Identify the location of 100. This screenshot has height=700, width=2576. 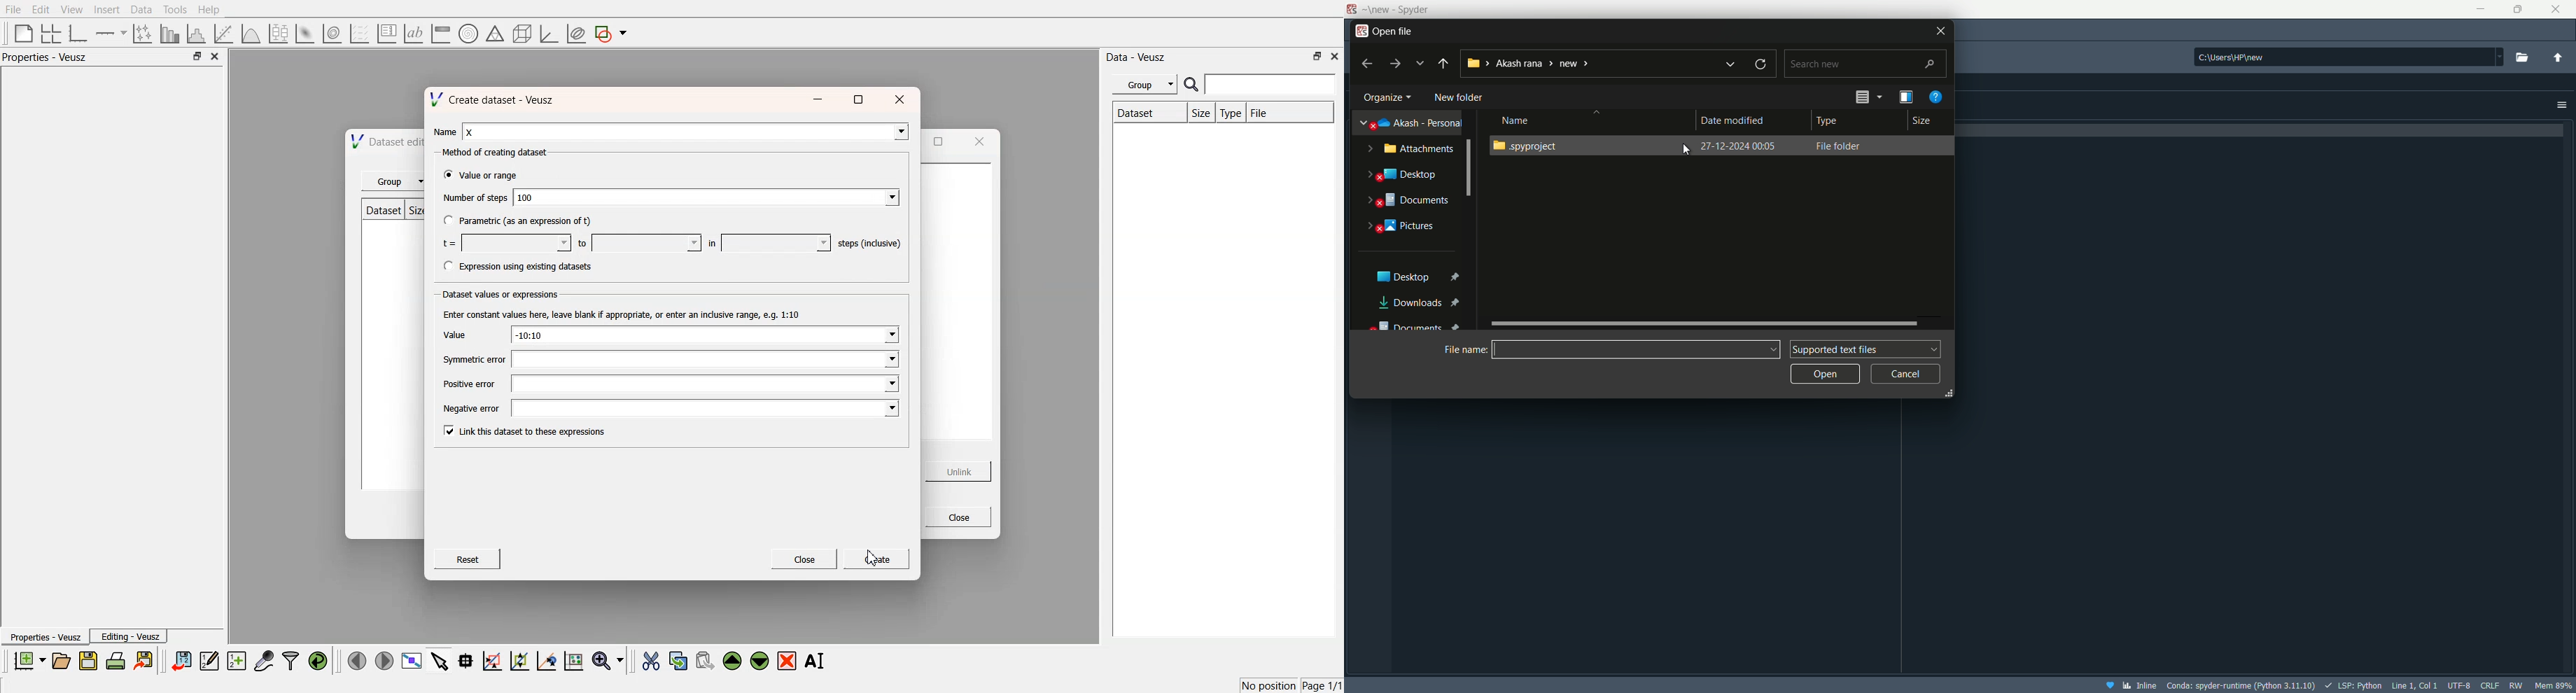
(707, 197).